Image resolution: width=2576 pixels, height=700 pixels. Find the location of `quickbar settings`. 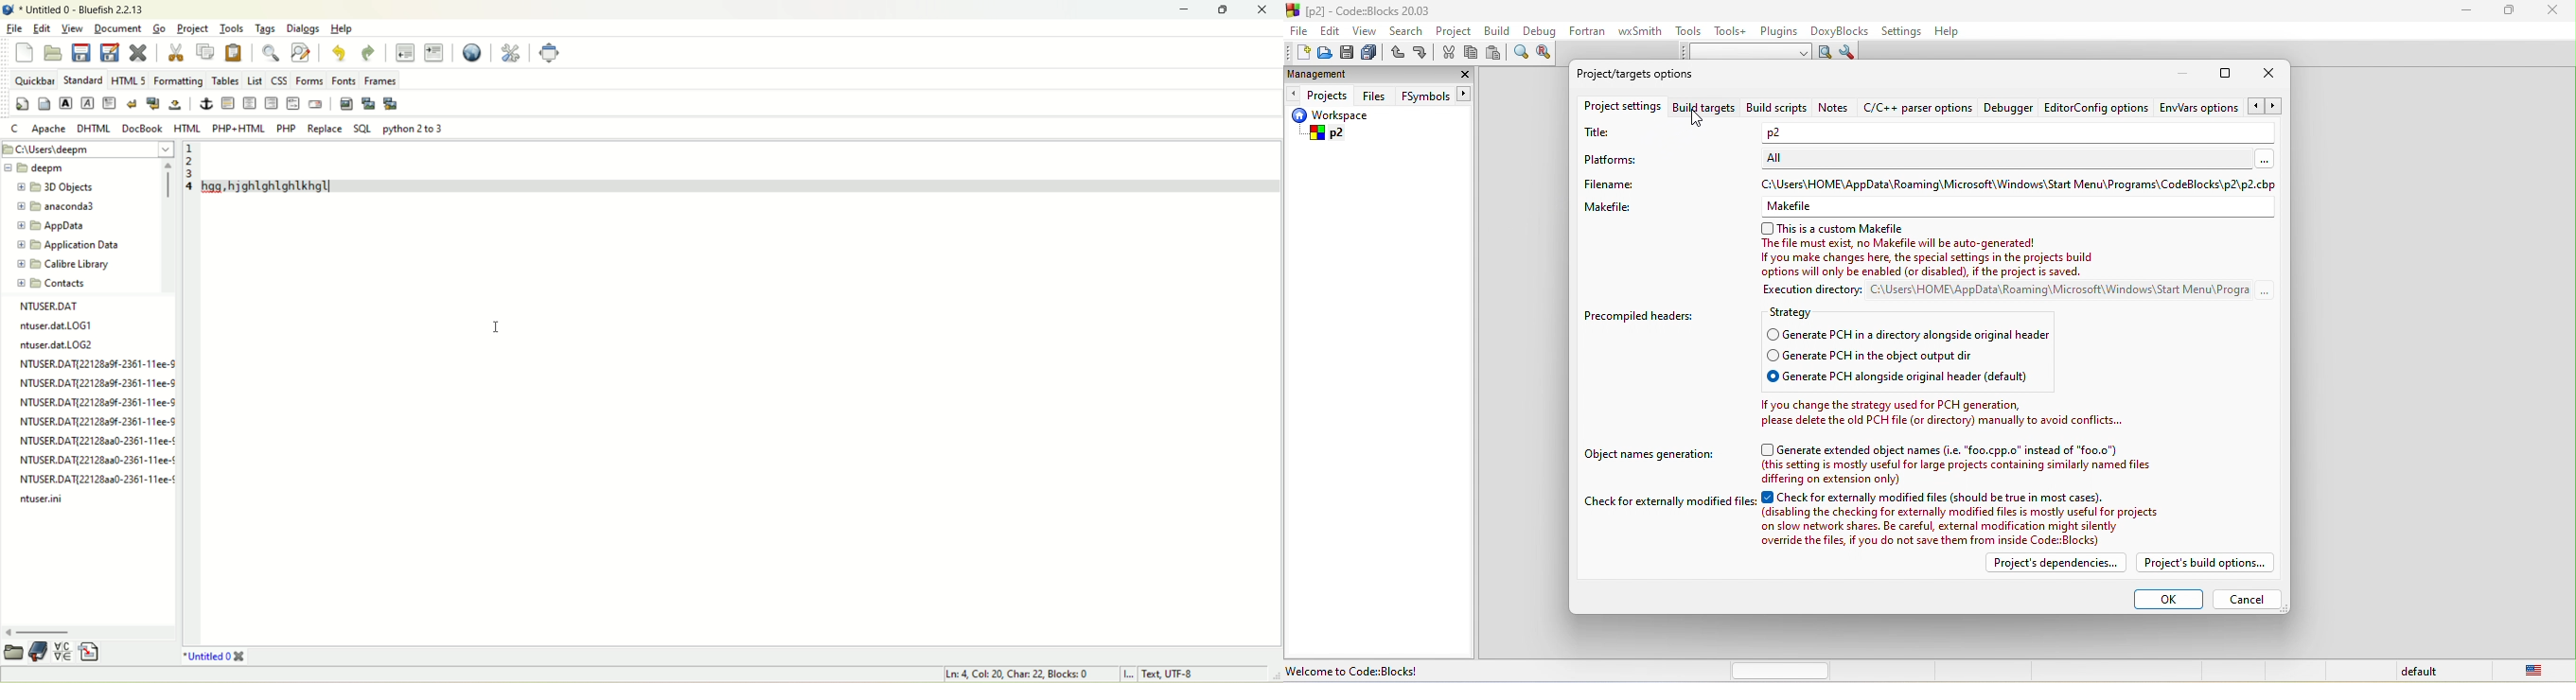

quickbar settings is located at coordinates (23, 104).